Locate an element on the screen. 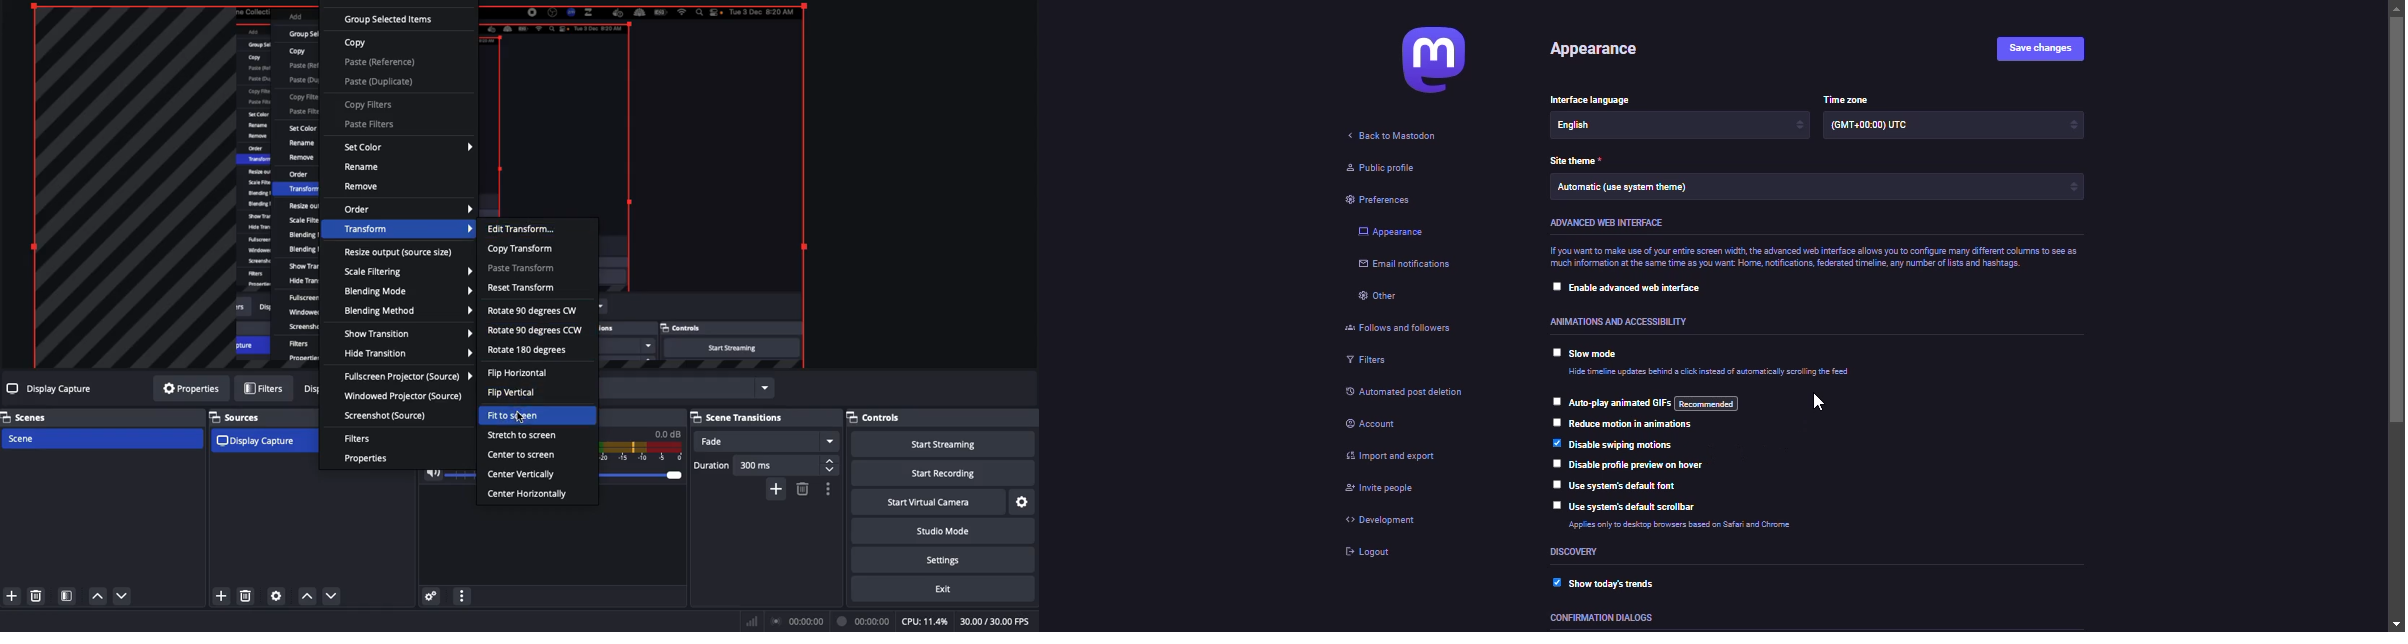 This screenshot has width=2408, height=644. enable advanced web interface is located at coordinates (1644, 288).